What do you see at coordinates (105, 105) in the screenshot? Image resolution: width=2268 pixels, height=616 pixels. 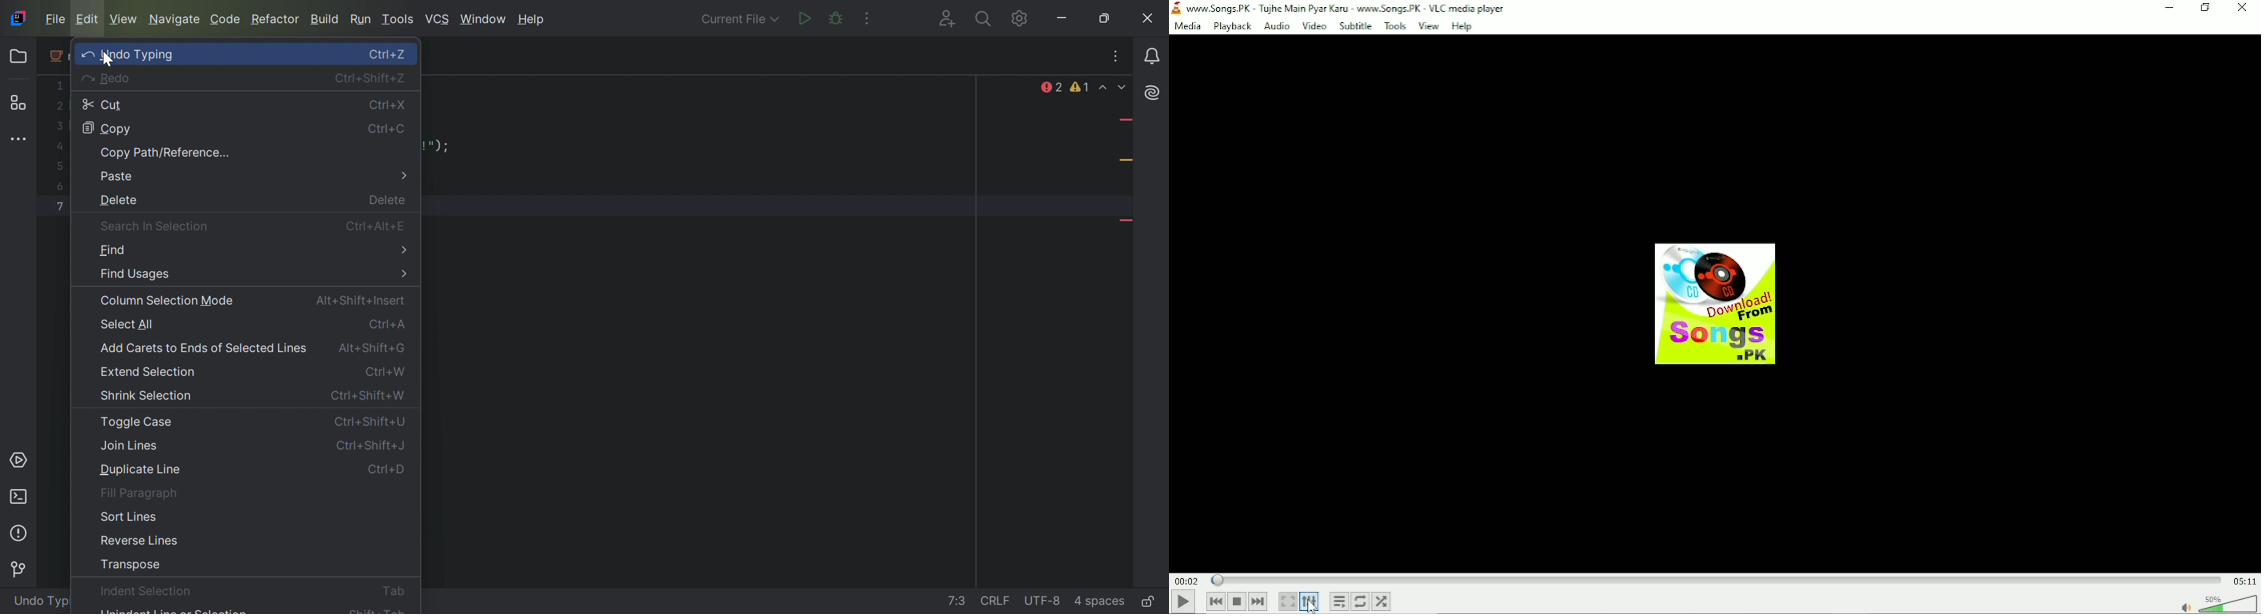 I see `Cut` at bounding box center [105, 105].